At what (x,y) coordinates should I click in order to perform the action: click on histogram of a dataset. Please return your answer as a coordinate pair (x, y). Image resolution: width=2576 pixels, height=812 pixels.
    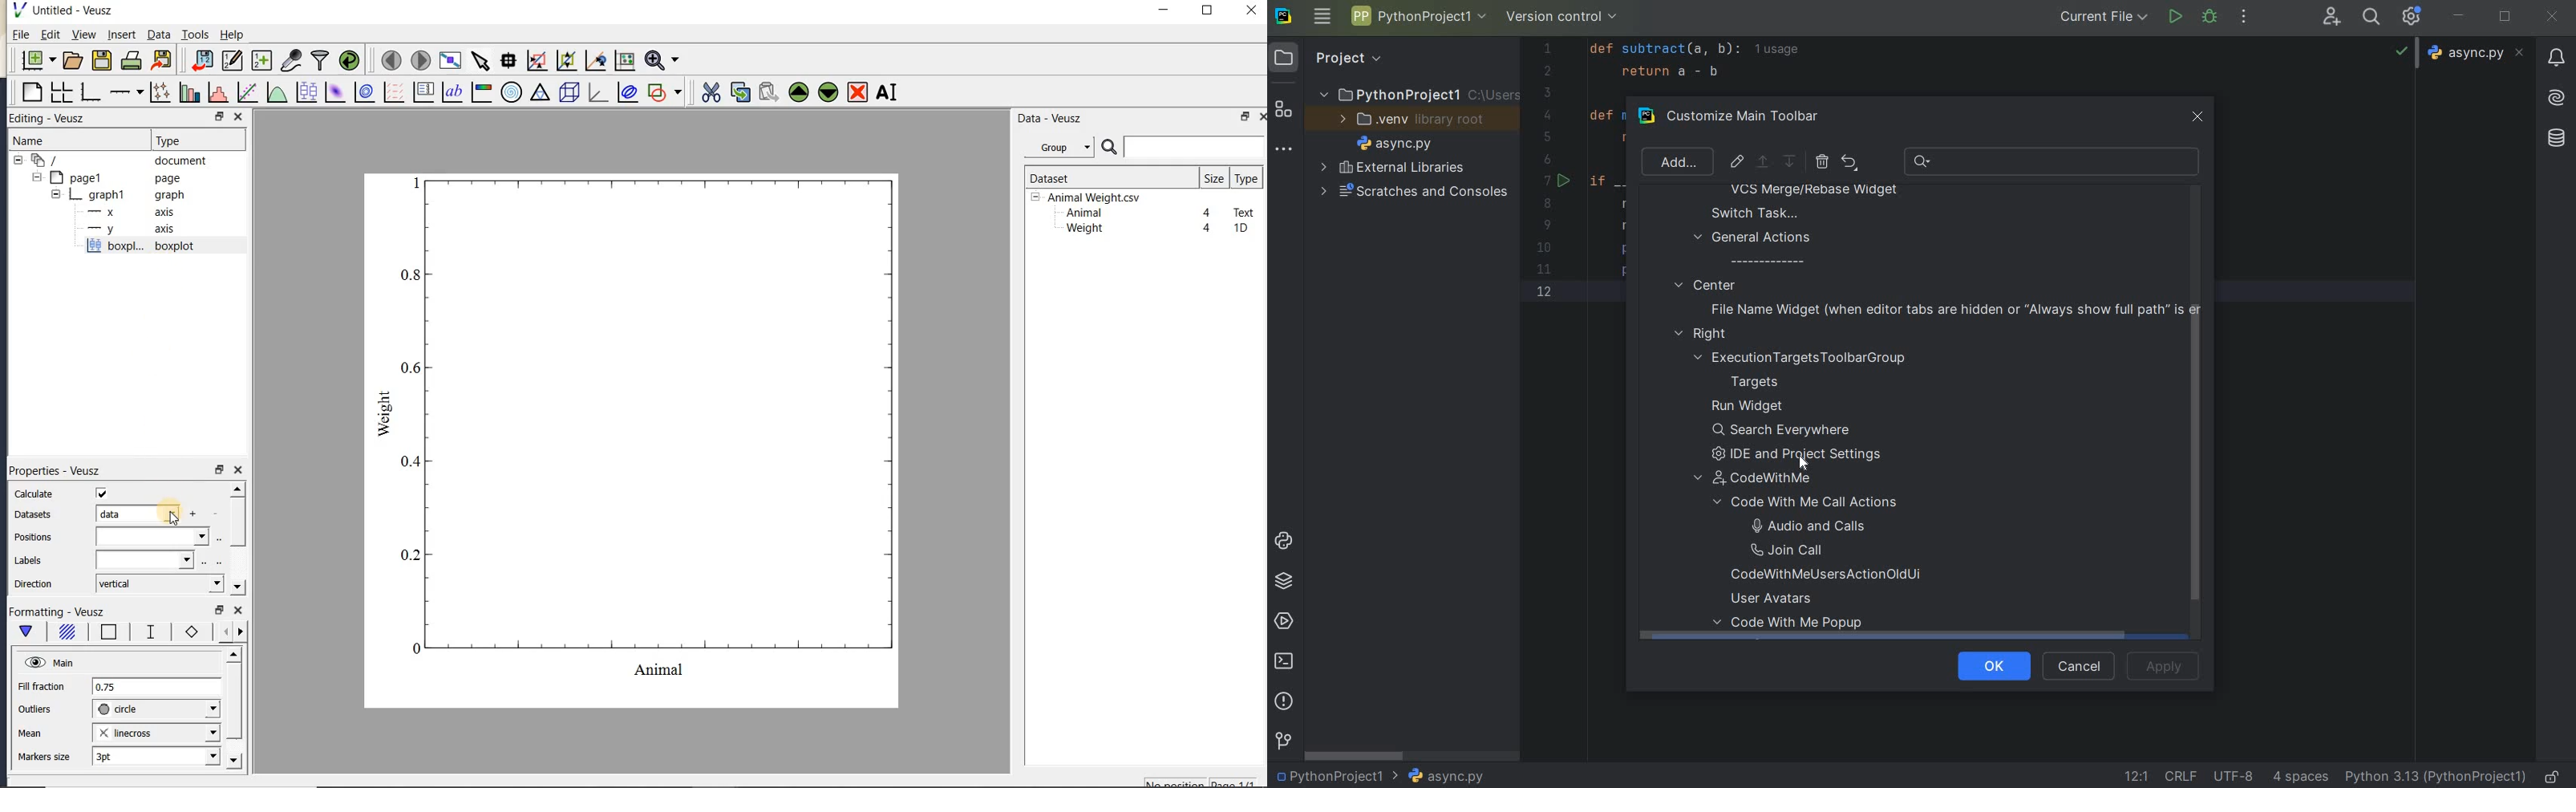
    Looking at the image, I should click on (217, 92).